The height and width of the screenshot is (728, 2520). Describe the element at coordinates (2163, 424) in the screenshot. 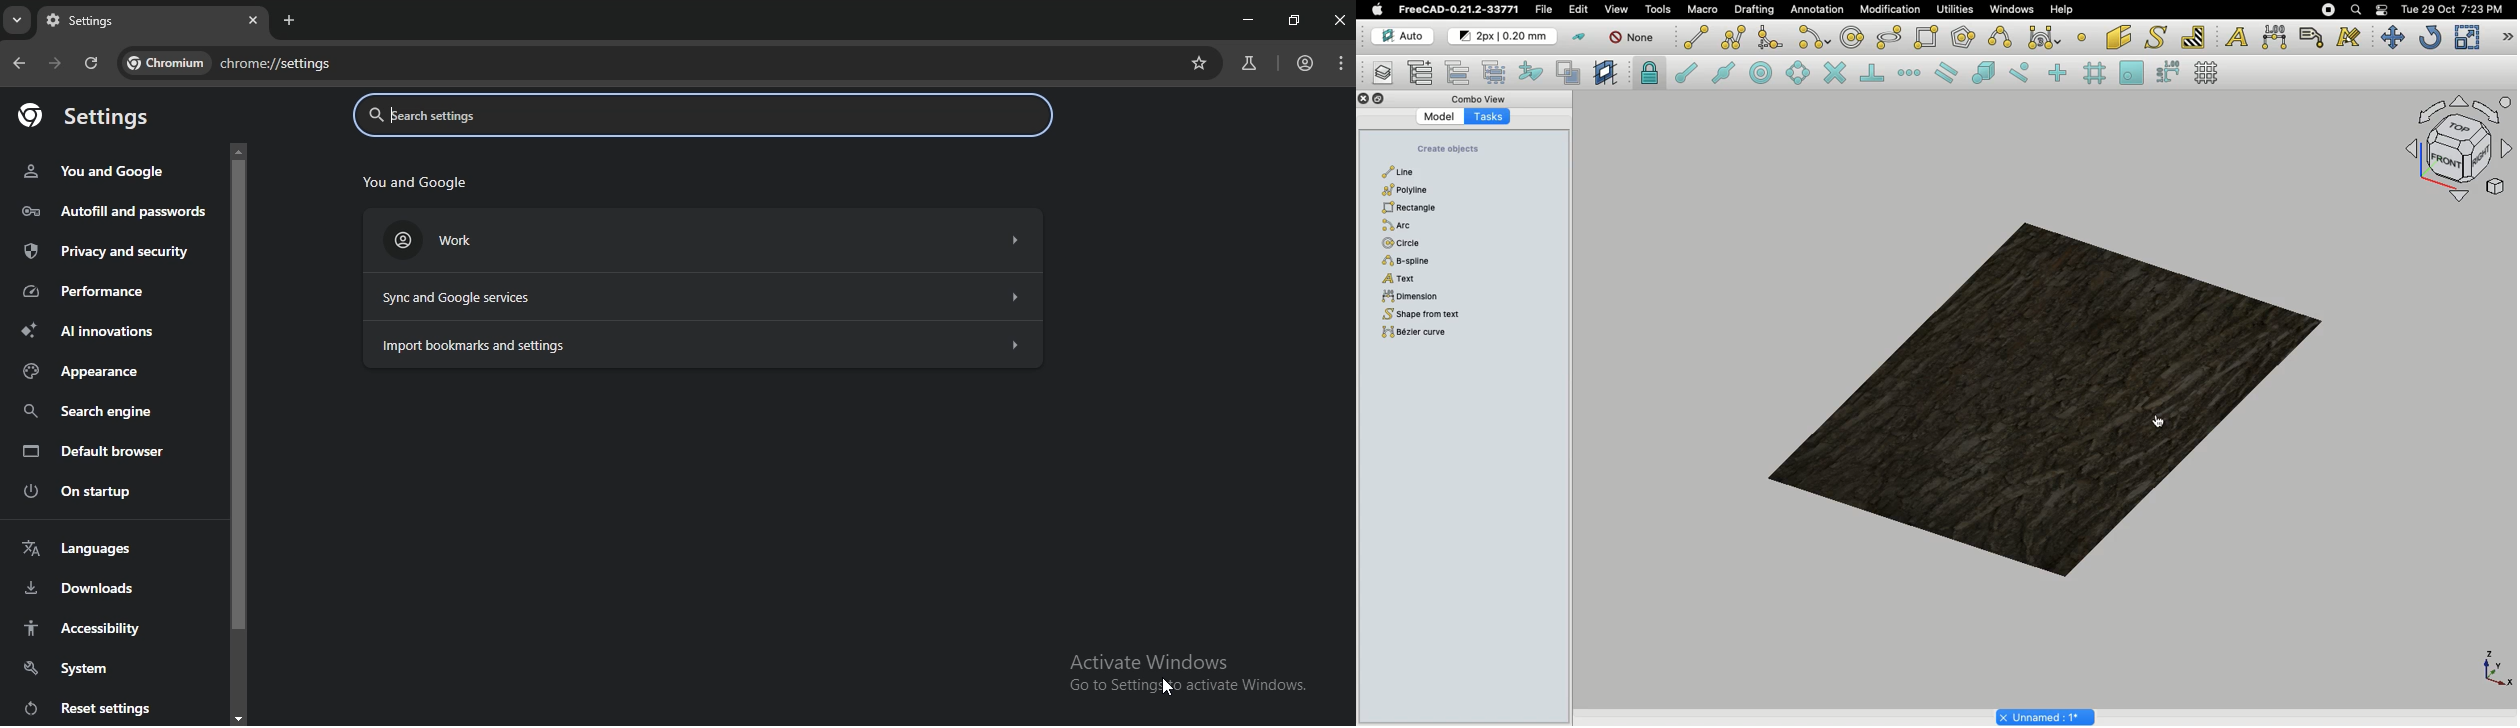

I see `Click` at that location.